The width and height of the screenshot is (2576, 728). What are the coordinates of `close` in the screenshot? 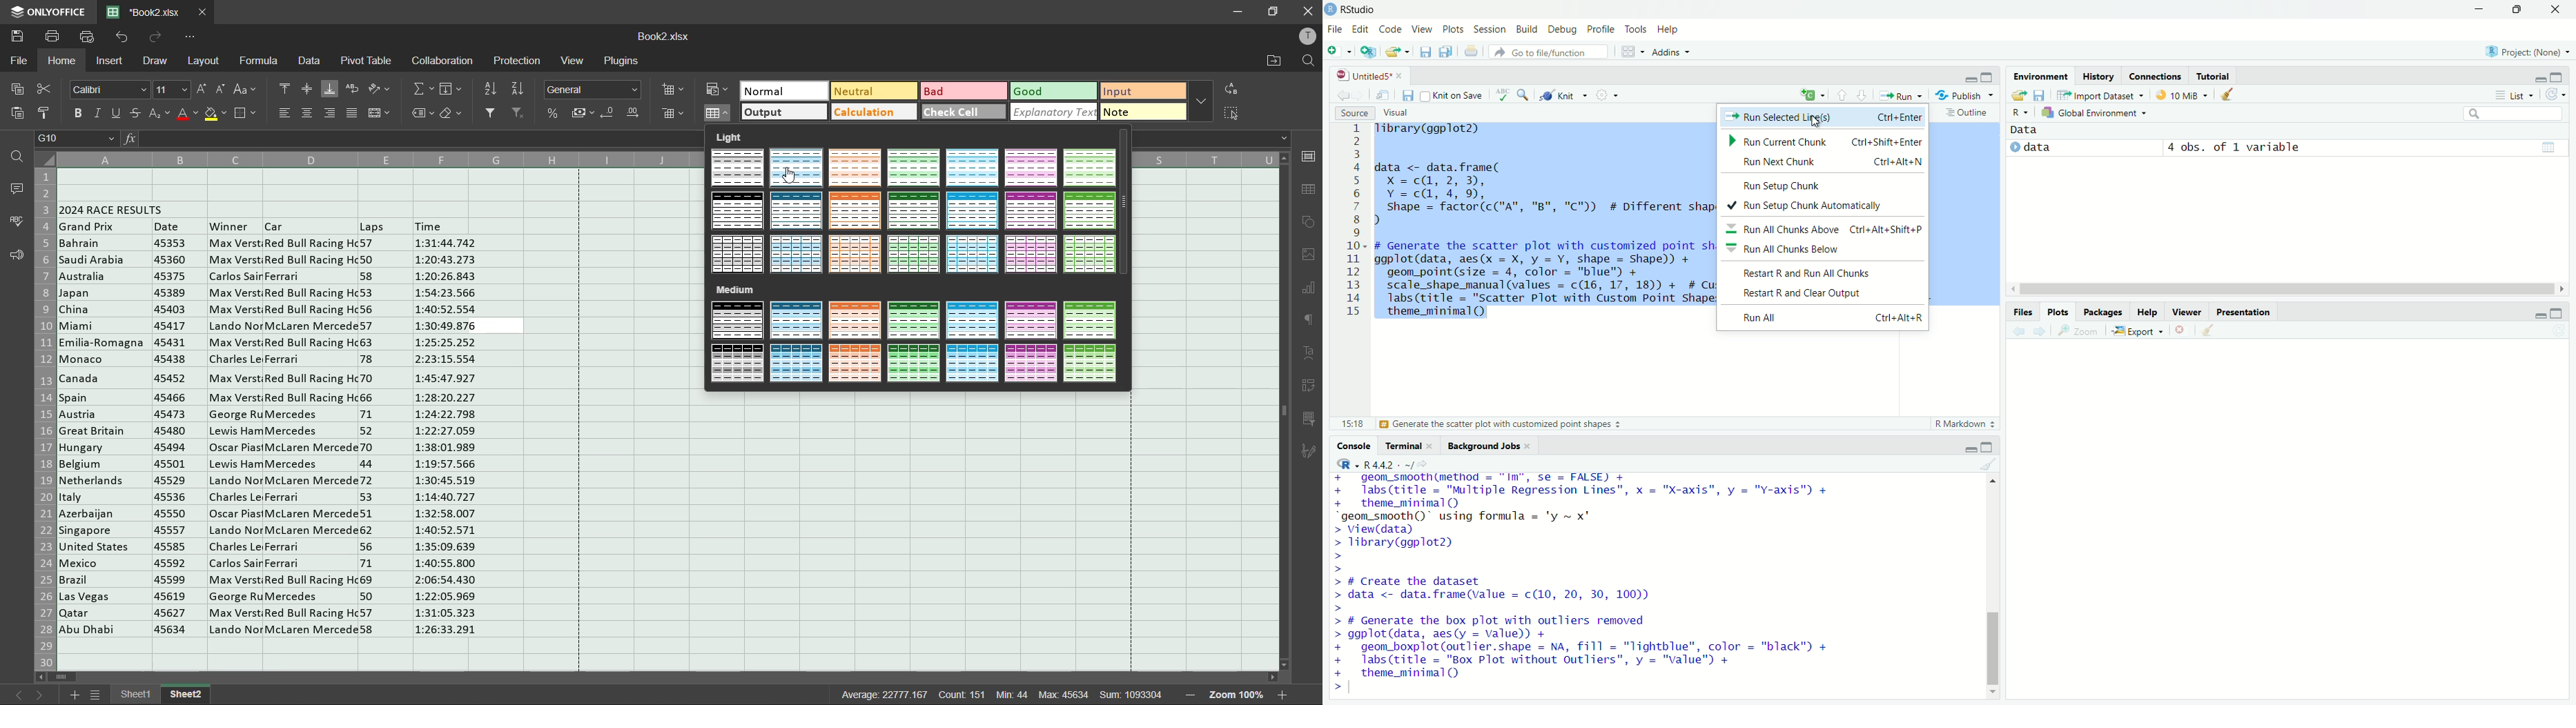 It's located at (1430, 446).